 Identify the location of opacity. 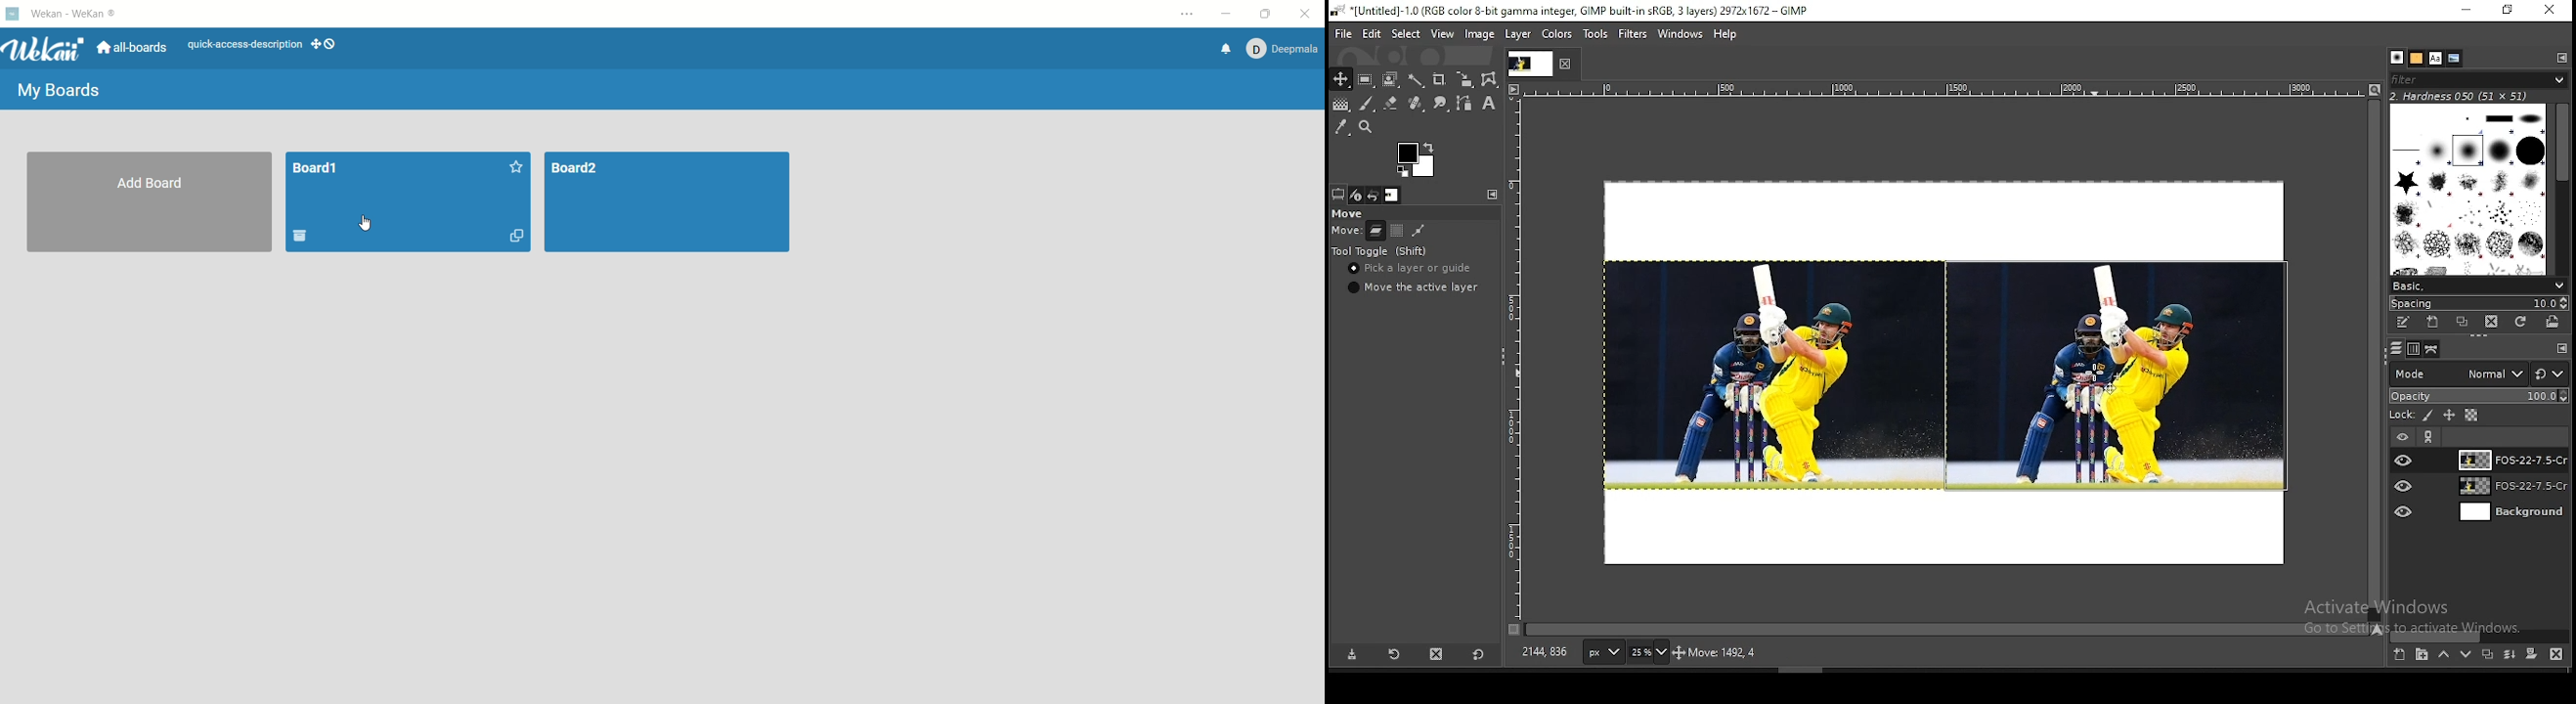
(2478, 397).